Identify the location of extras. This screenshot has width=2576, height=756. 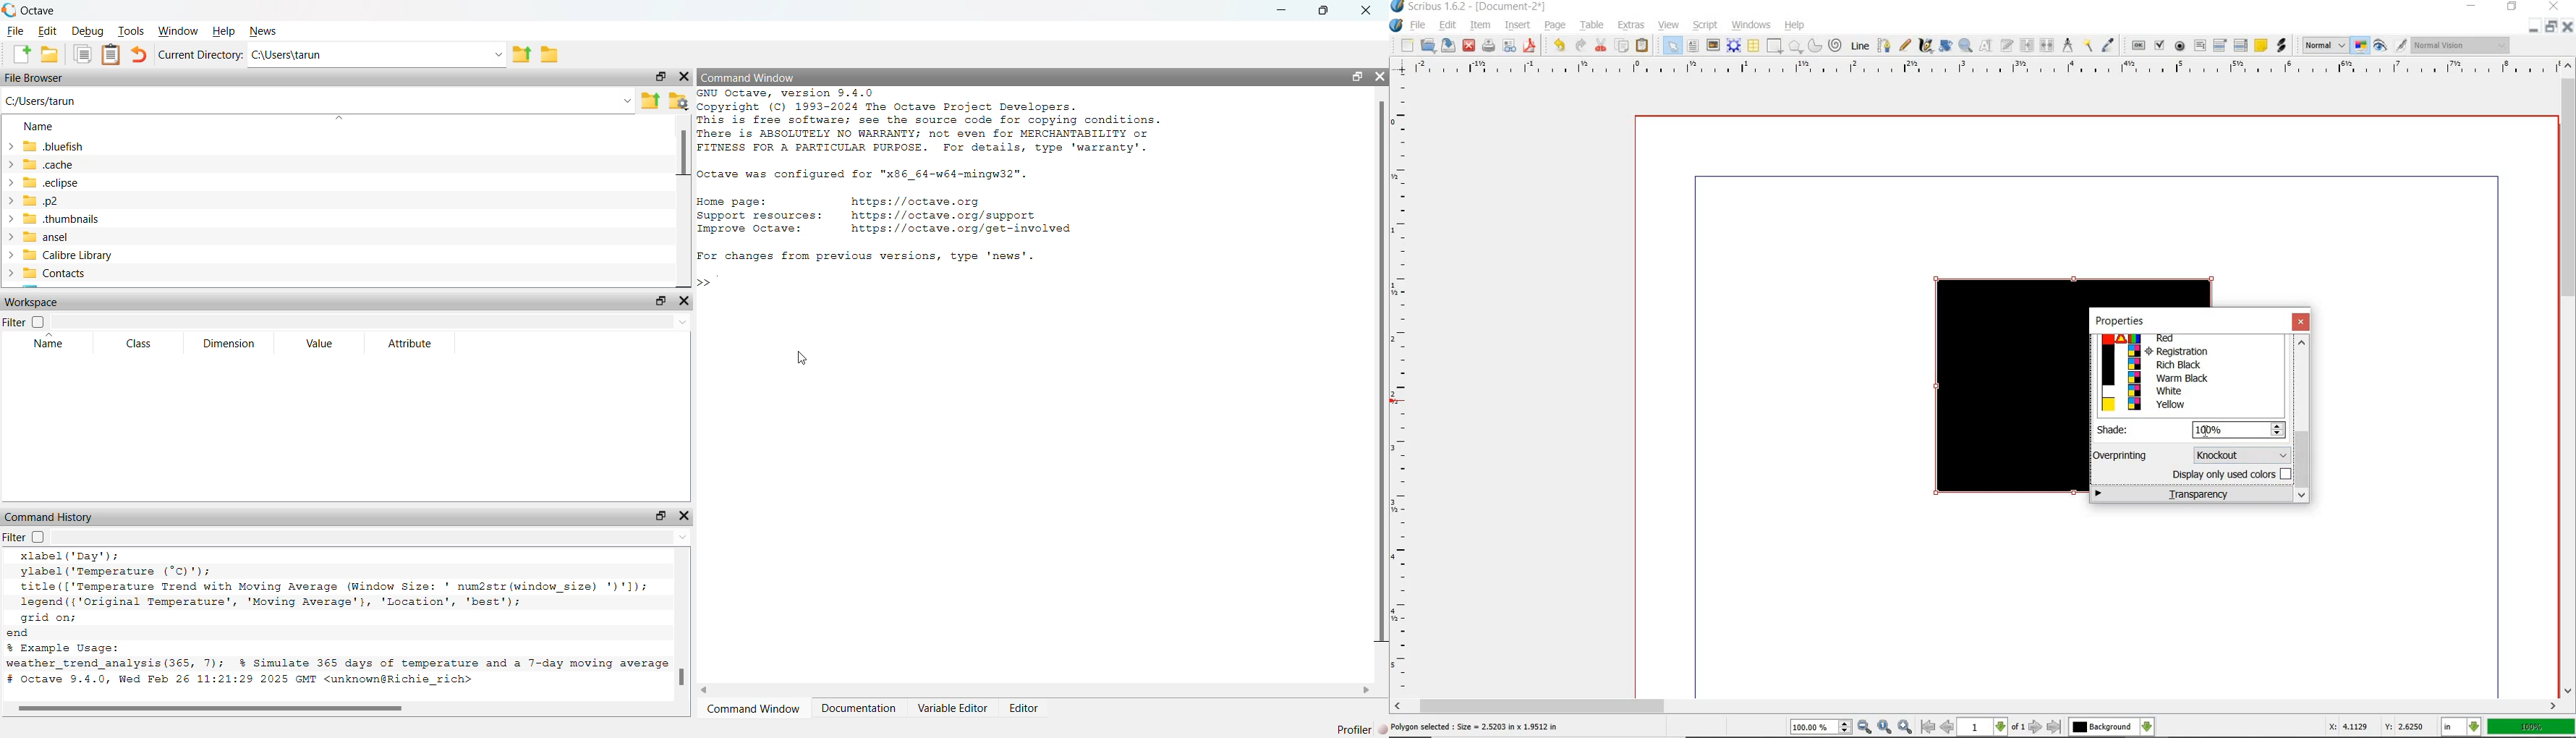
(1632, 25).